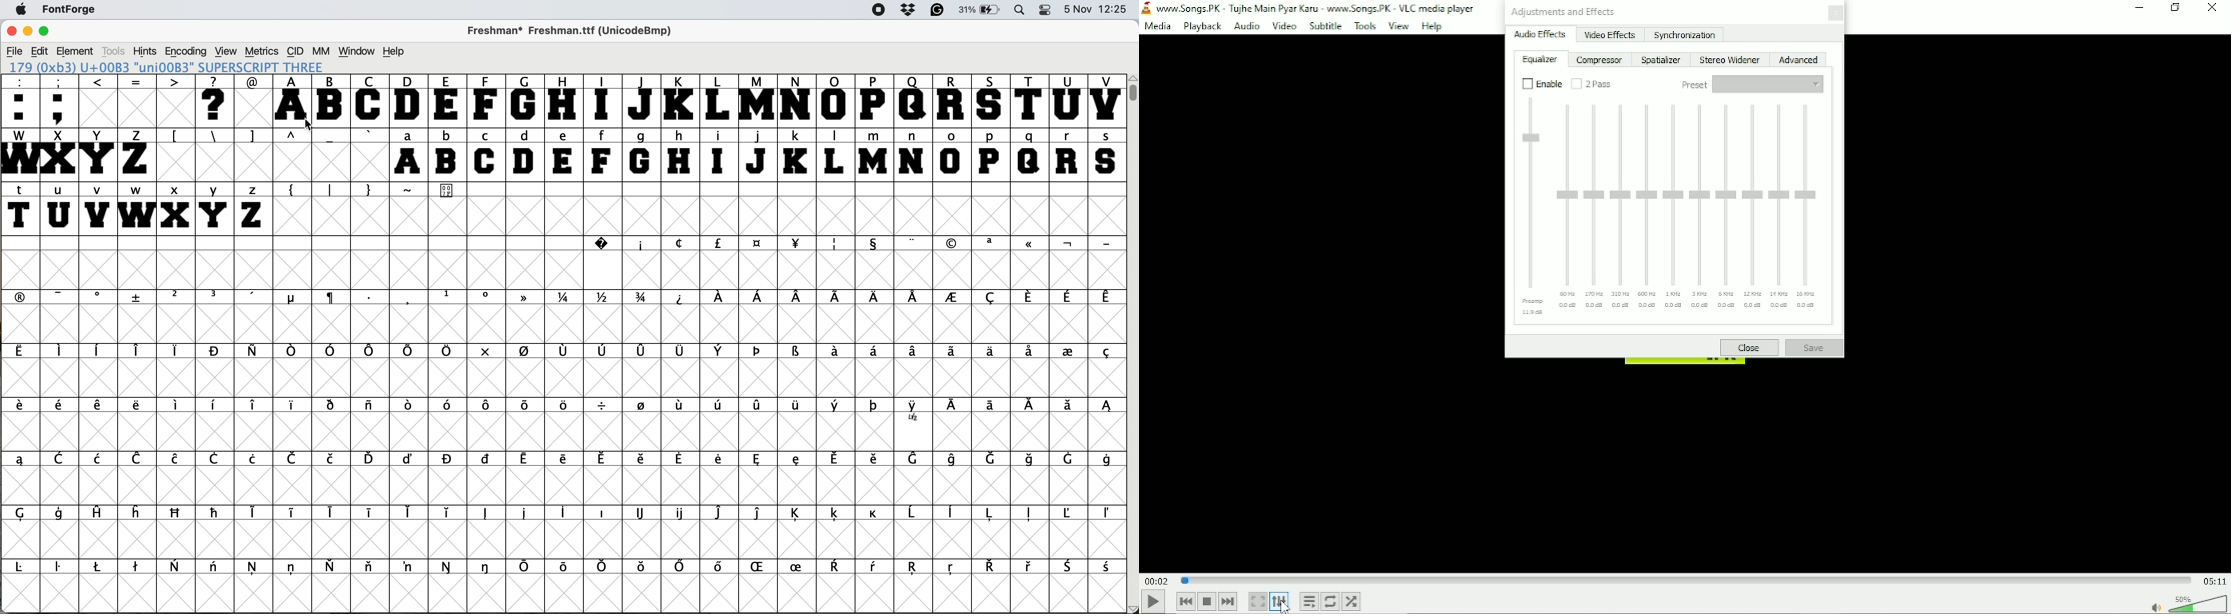 Image resolution: width=2240 pixels, height=616 pixels. What do you see at coordinates (252, 511) in the screenshot?
I see `symbol` at bounding box center [252, 511].